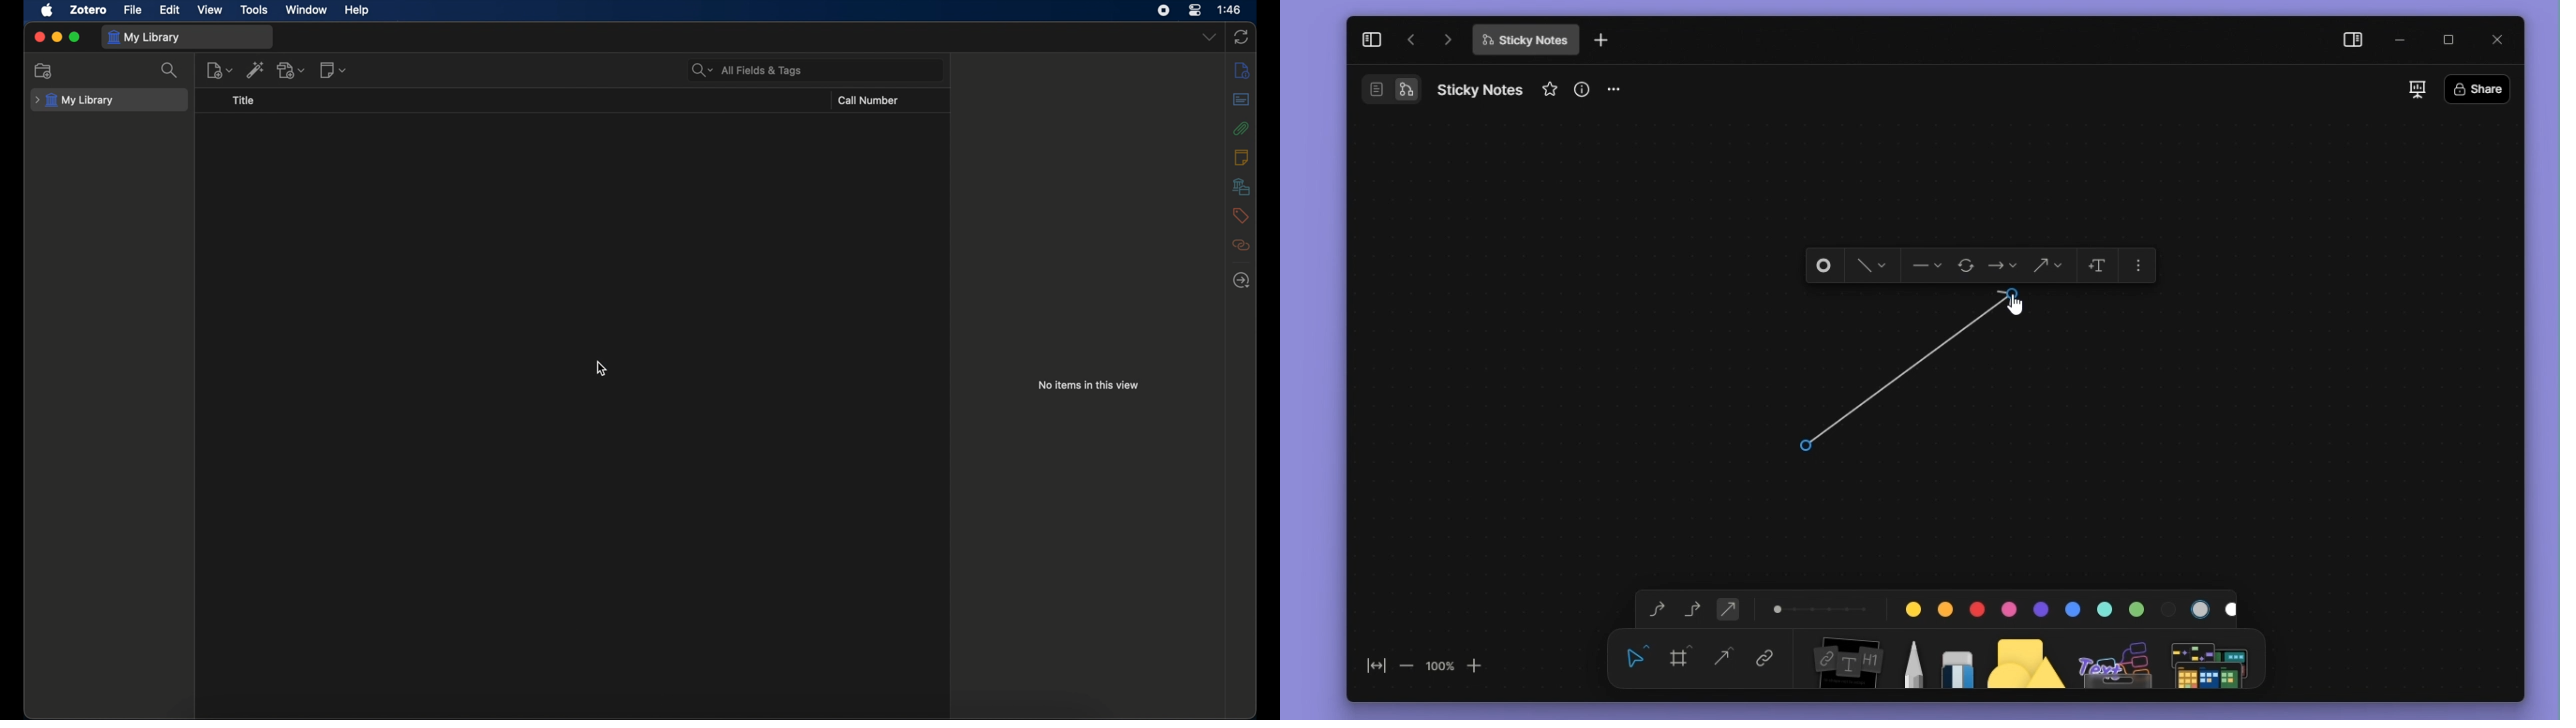 This screenshot has width=2576, height=728. I want to click on stroke style, so click(1825, 266).